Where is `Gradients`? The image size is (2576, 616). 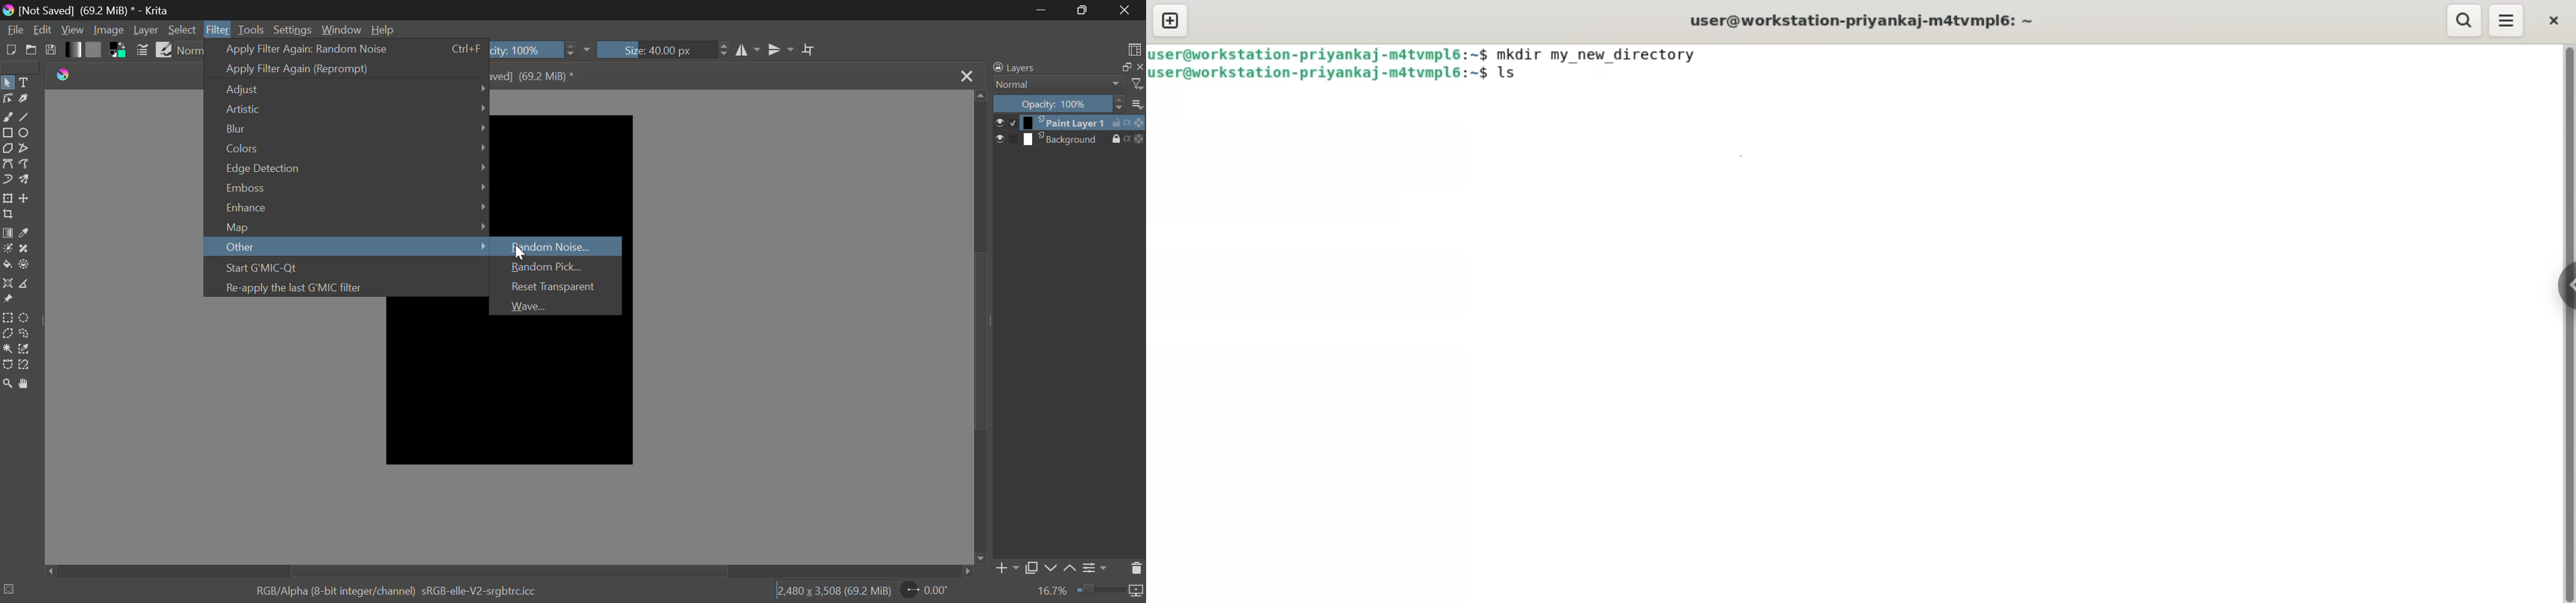 Gradients is located at coordinates (72, 50).